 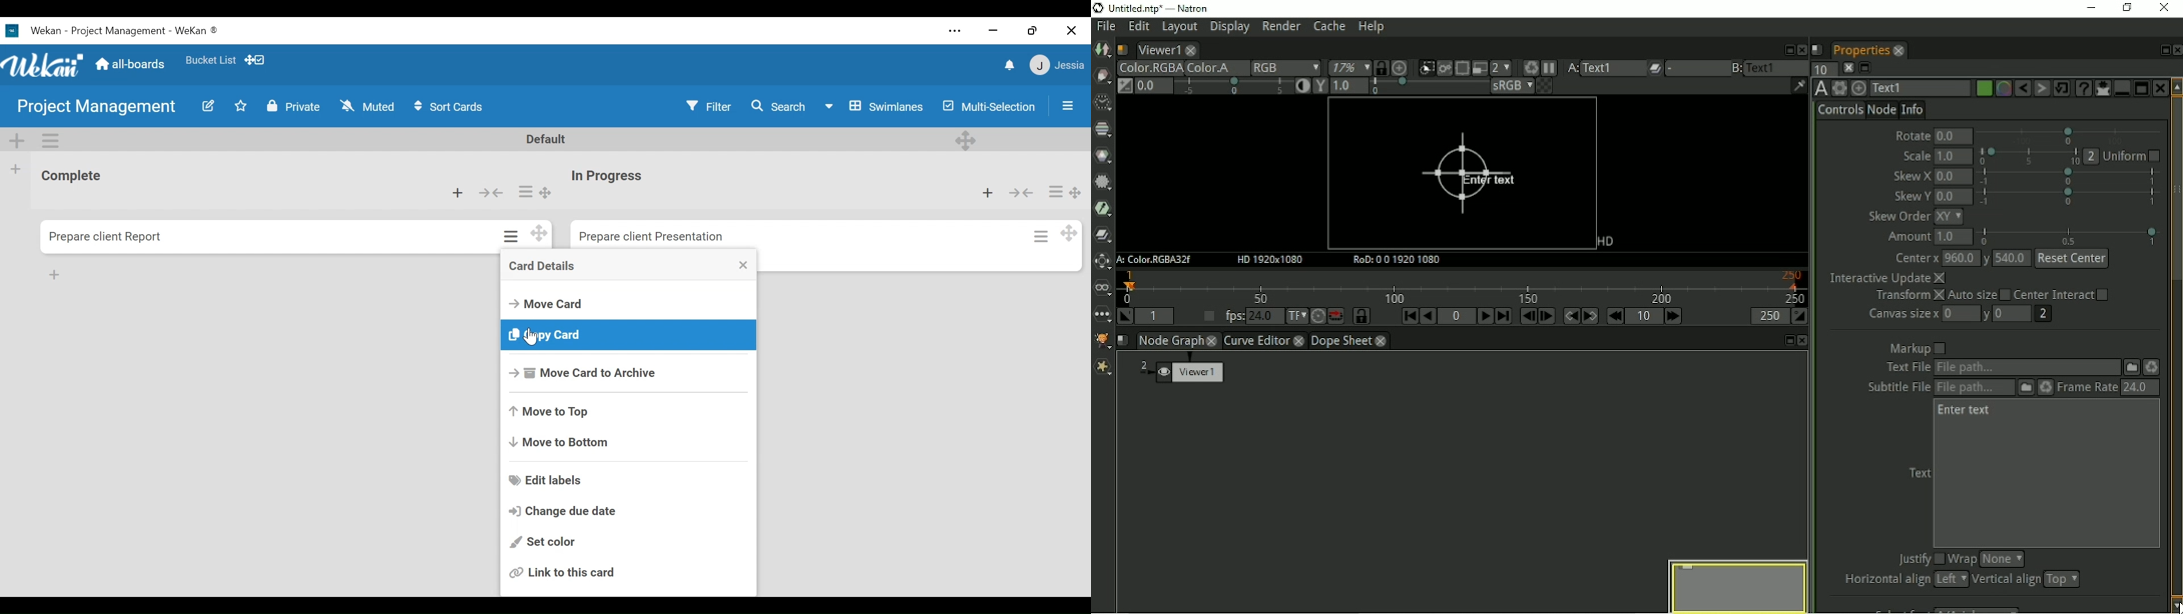 I want to click on Go to Home View (all-boards), so click(x=128, y=64).